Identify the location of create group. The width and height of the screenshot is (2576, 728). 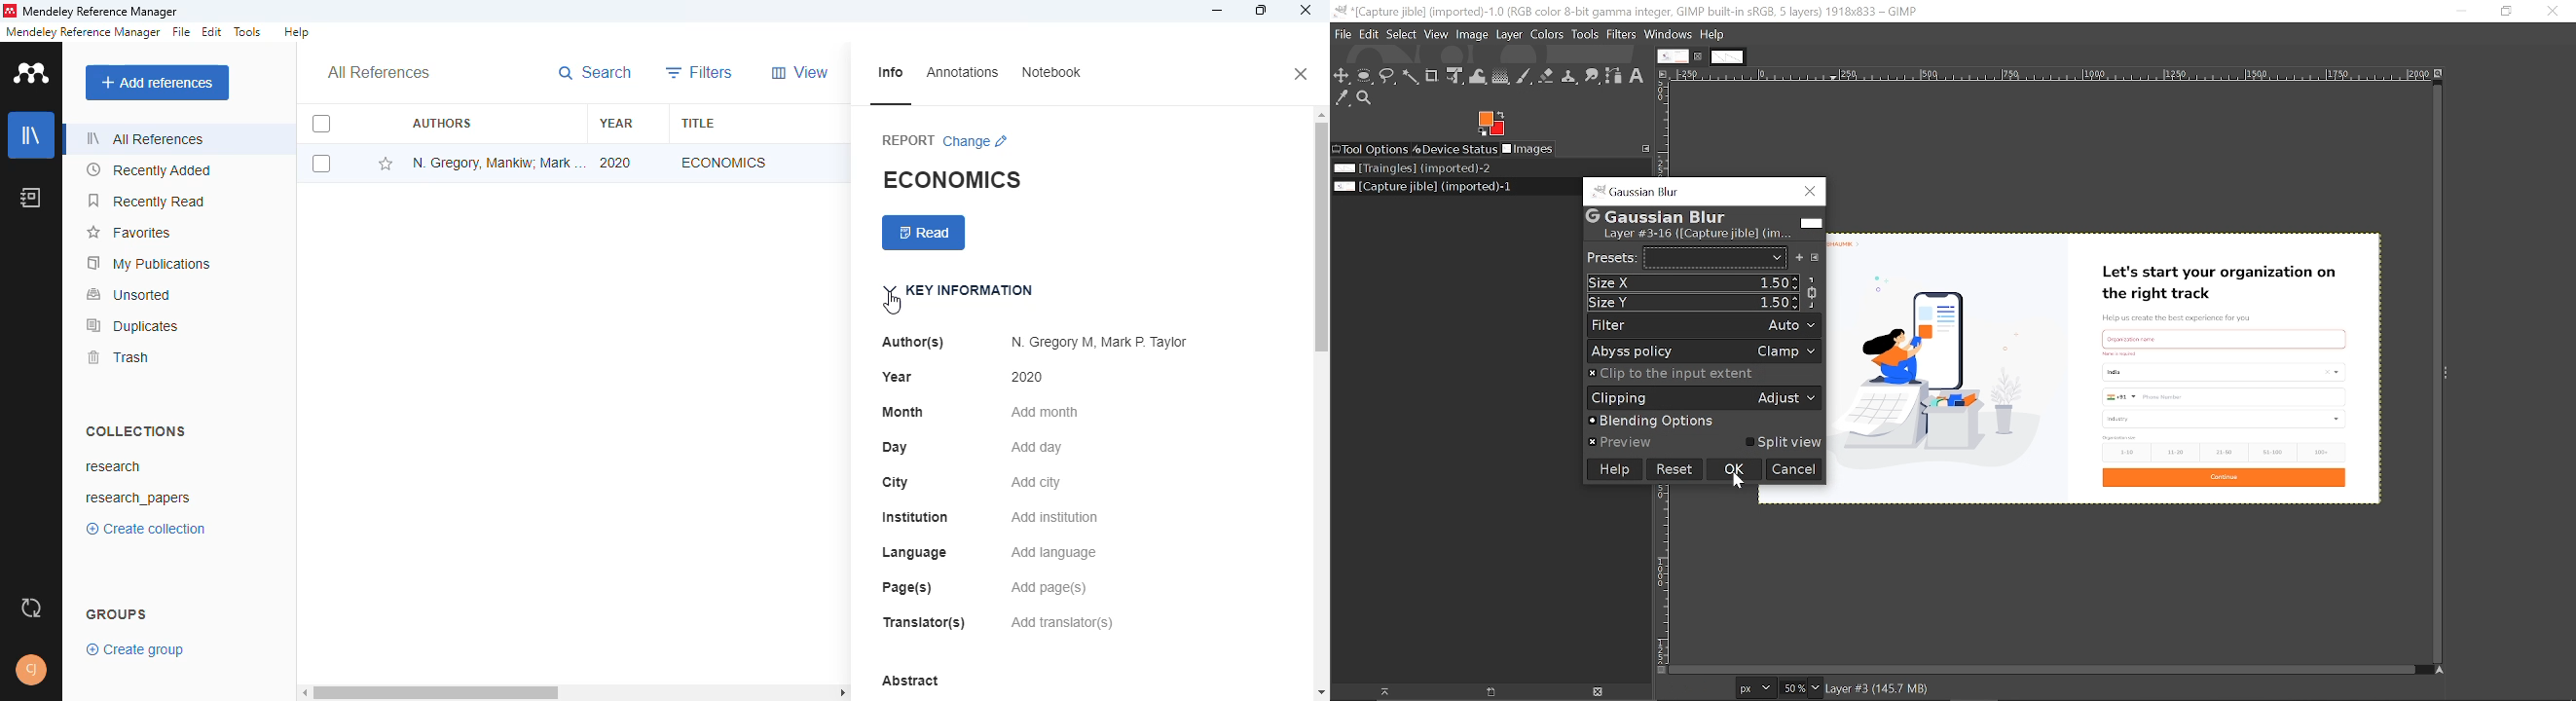
(135, 650).